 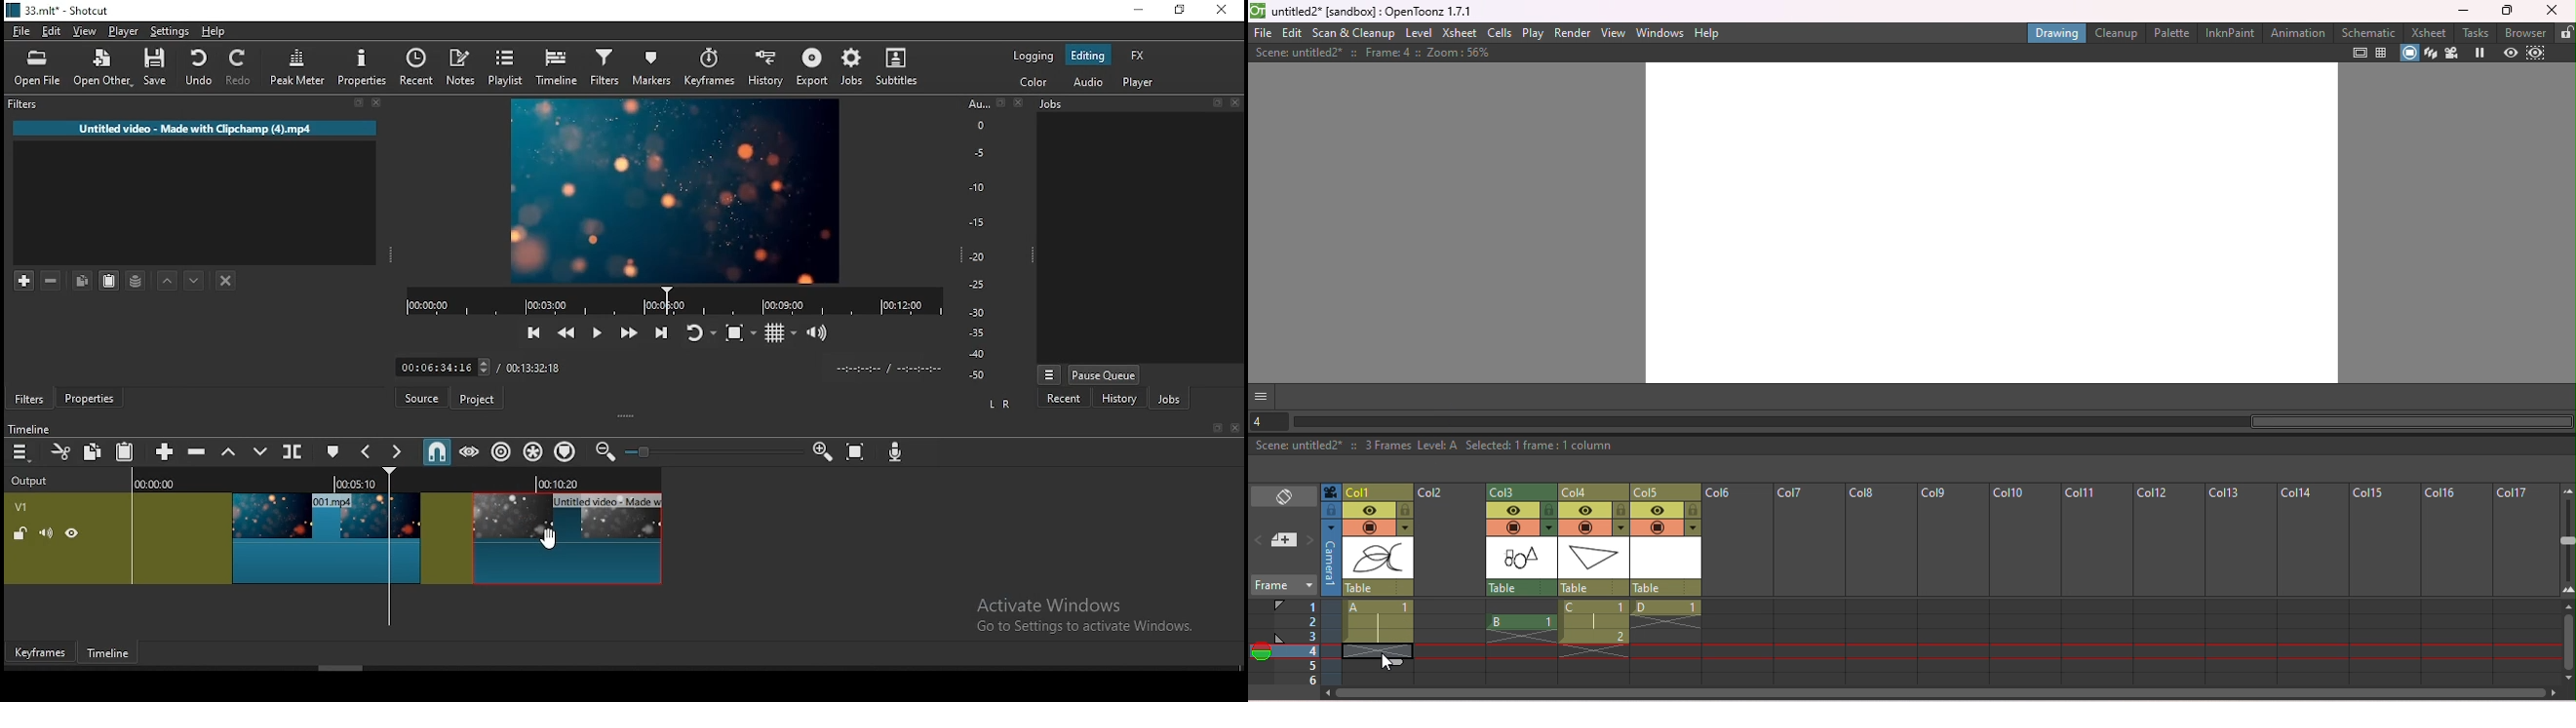 I want to click on , so click(x=1234, y=429).